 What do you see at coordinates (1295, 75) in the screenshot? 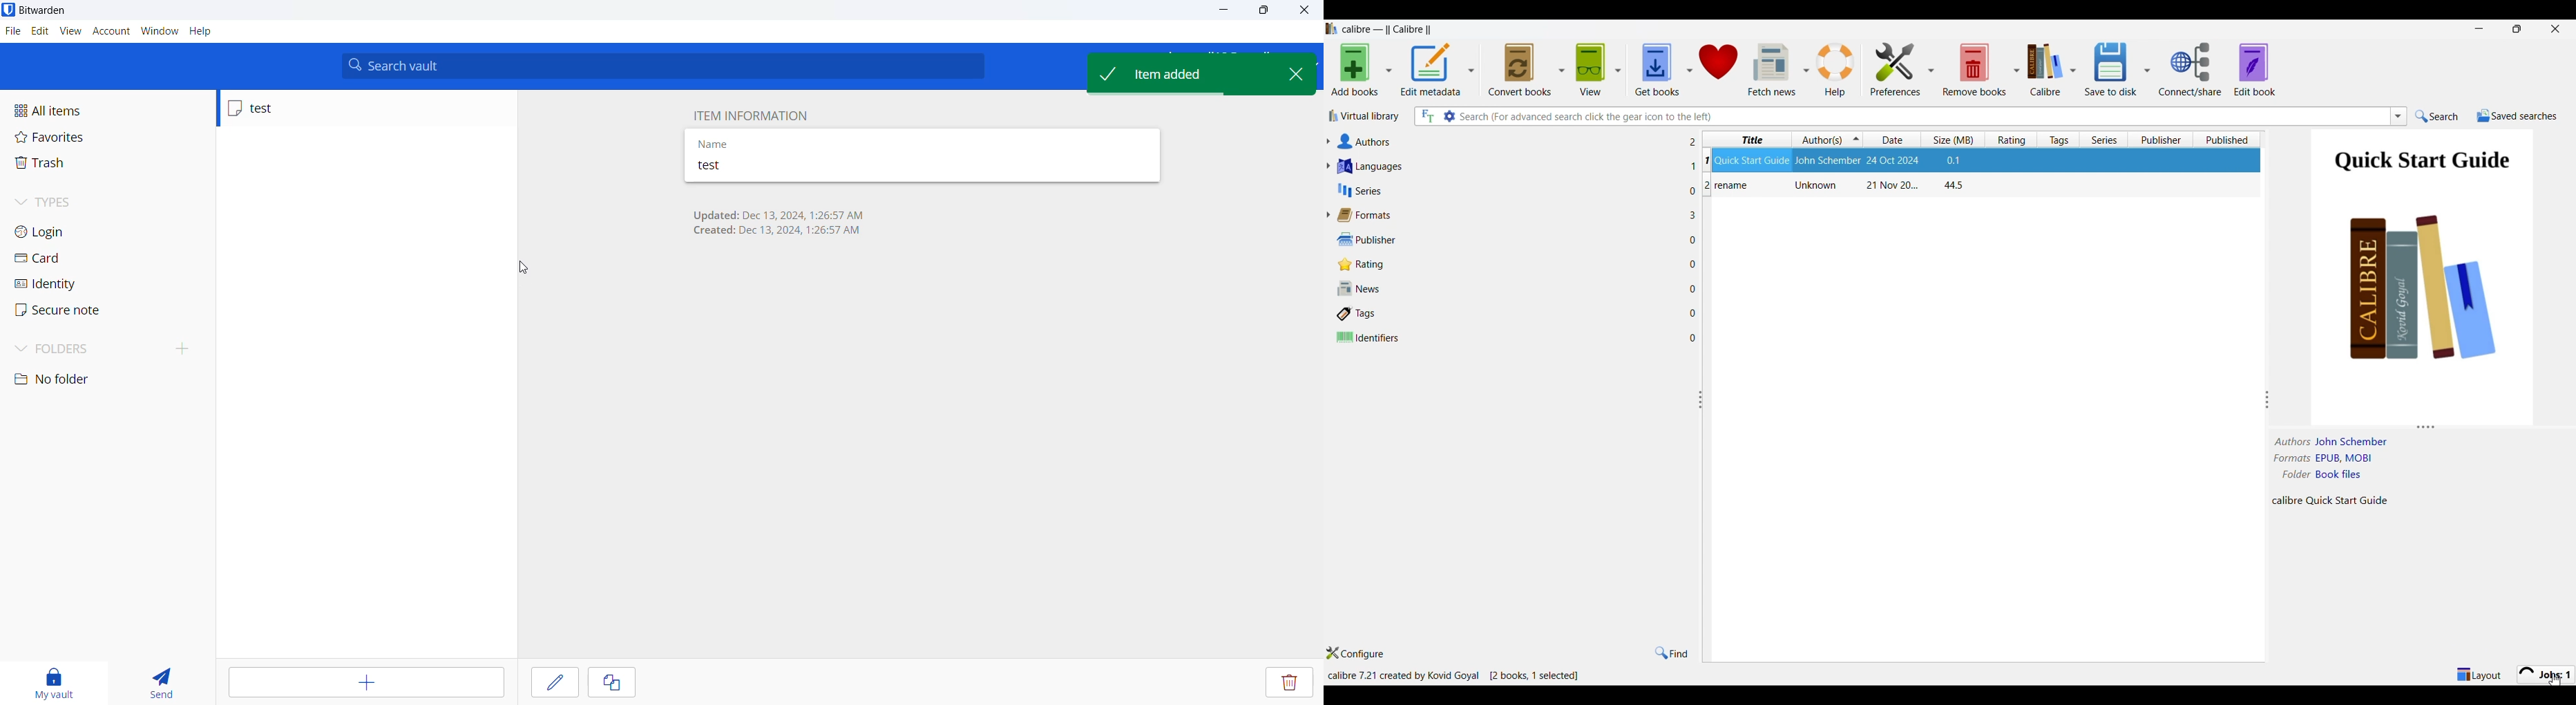
I see `close popup` at bounding box center [1295, 75].